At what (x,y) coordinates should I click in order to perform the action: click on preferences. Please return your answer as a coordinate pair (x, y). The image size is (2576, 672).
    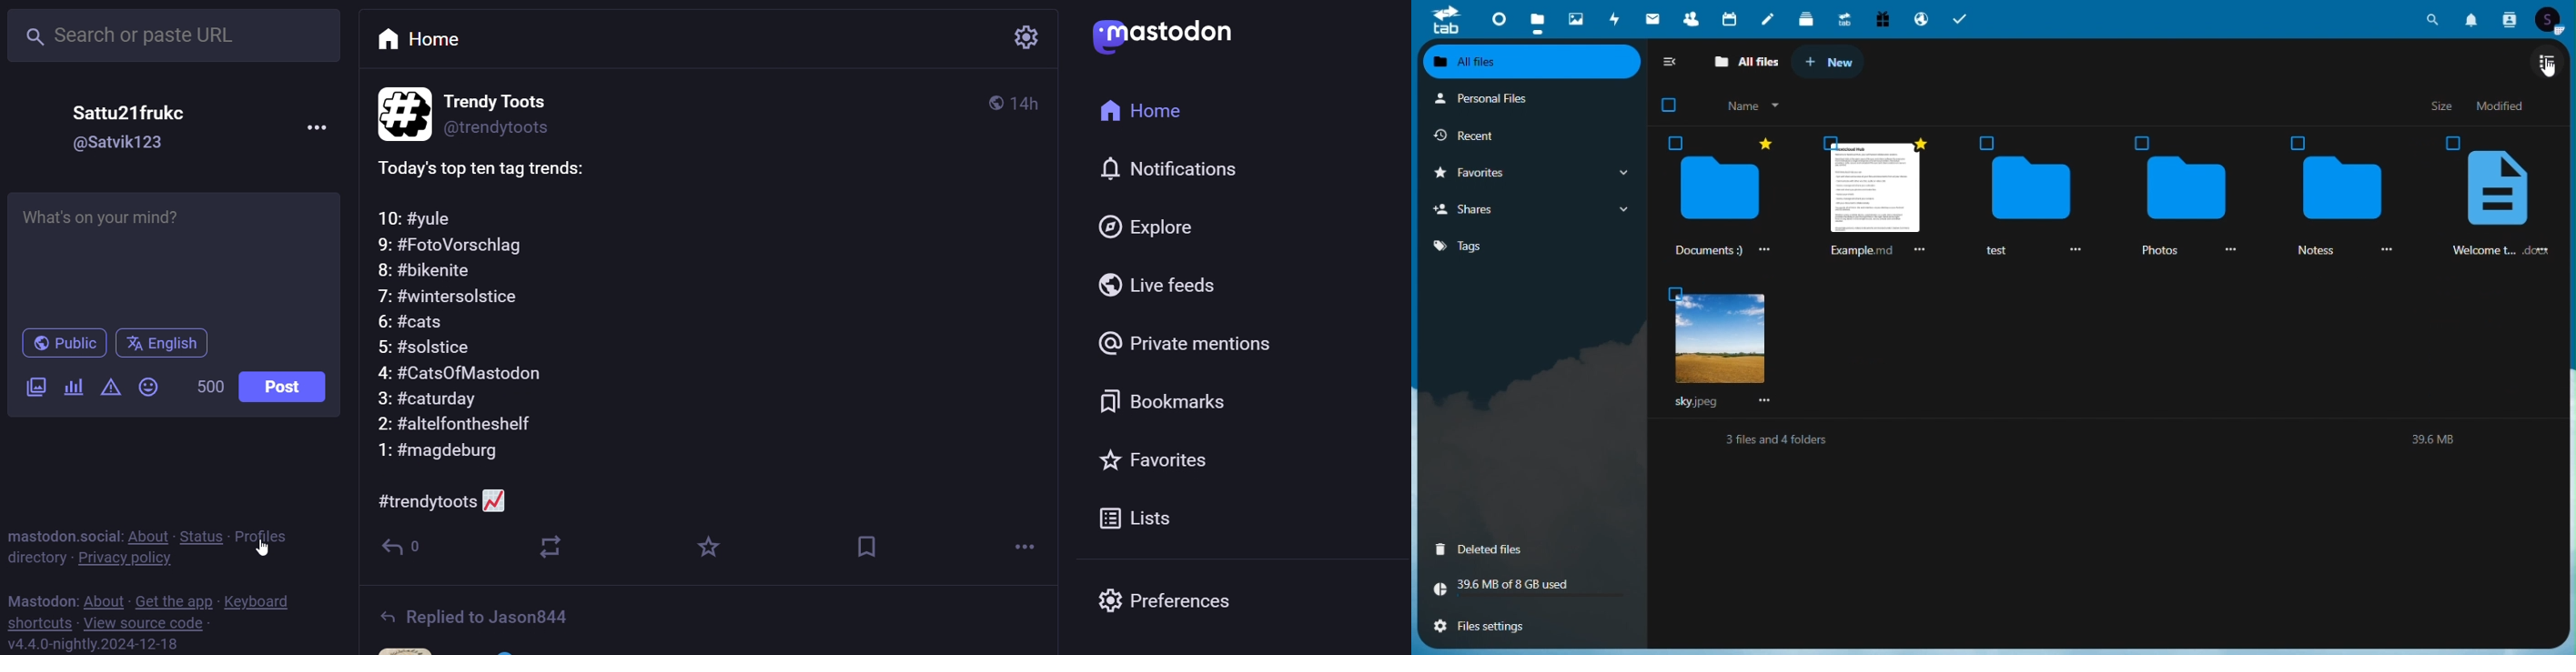
    Looking at the image, I should click on (1174, 602).